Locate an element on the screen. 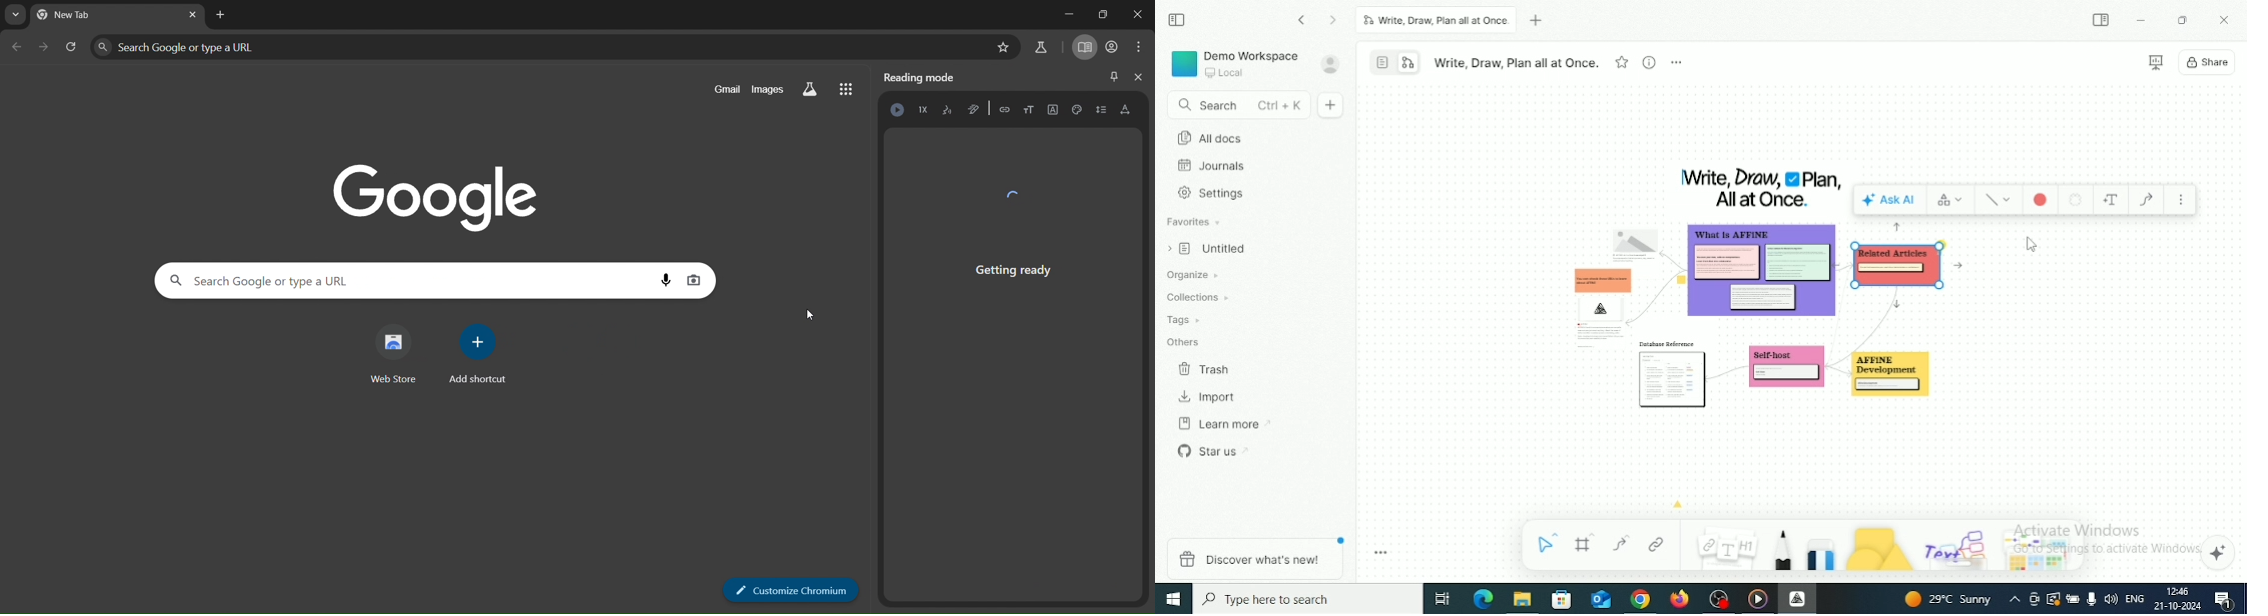 The image size is (2268, 616). More is located at coordinates (1676, 62).